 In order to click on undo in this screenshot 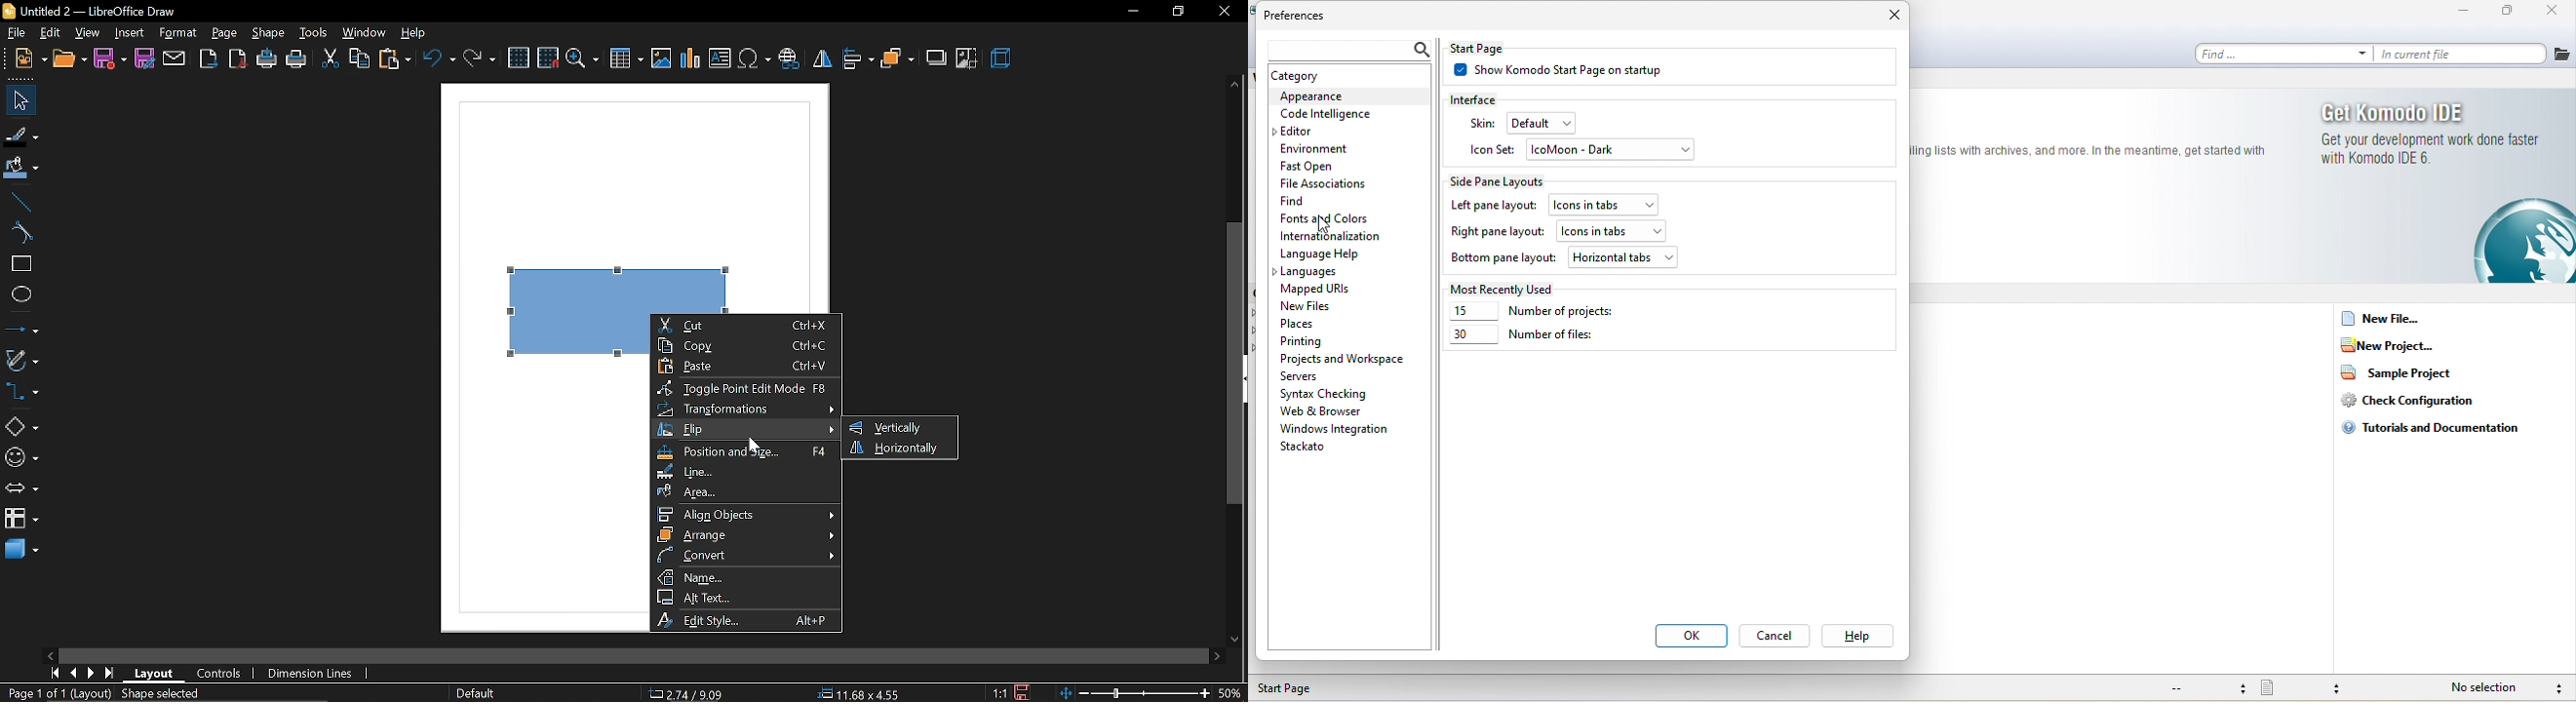, I will do `click(438, 58)`.